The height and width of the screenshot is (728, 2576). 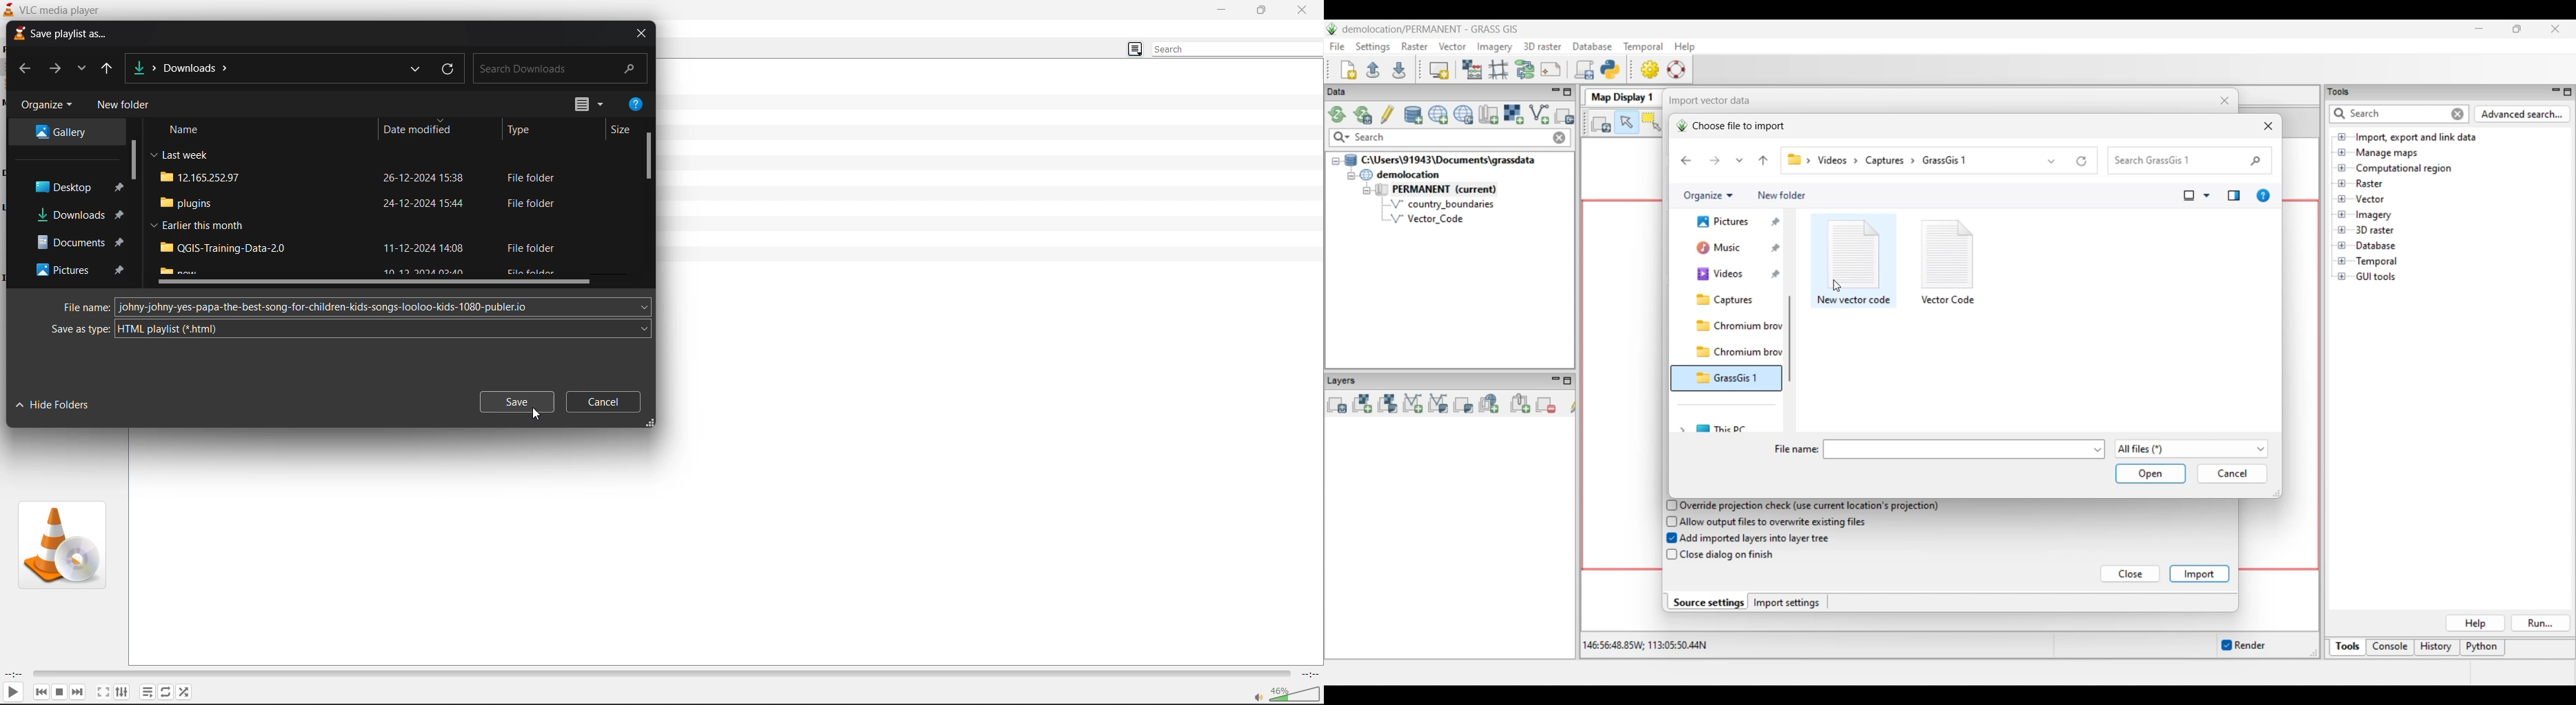 What do you see at coordinates (46, 103) in the screenshot?
I see `organize` at bounding box center [46, 103].